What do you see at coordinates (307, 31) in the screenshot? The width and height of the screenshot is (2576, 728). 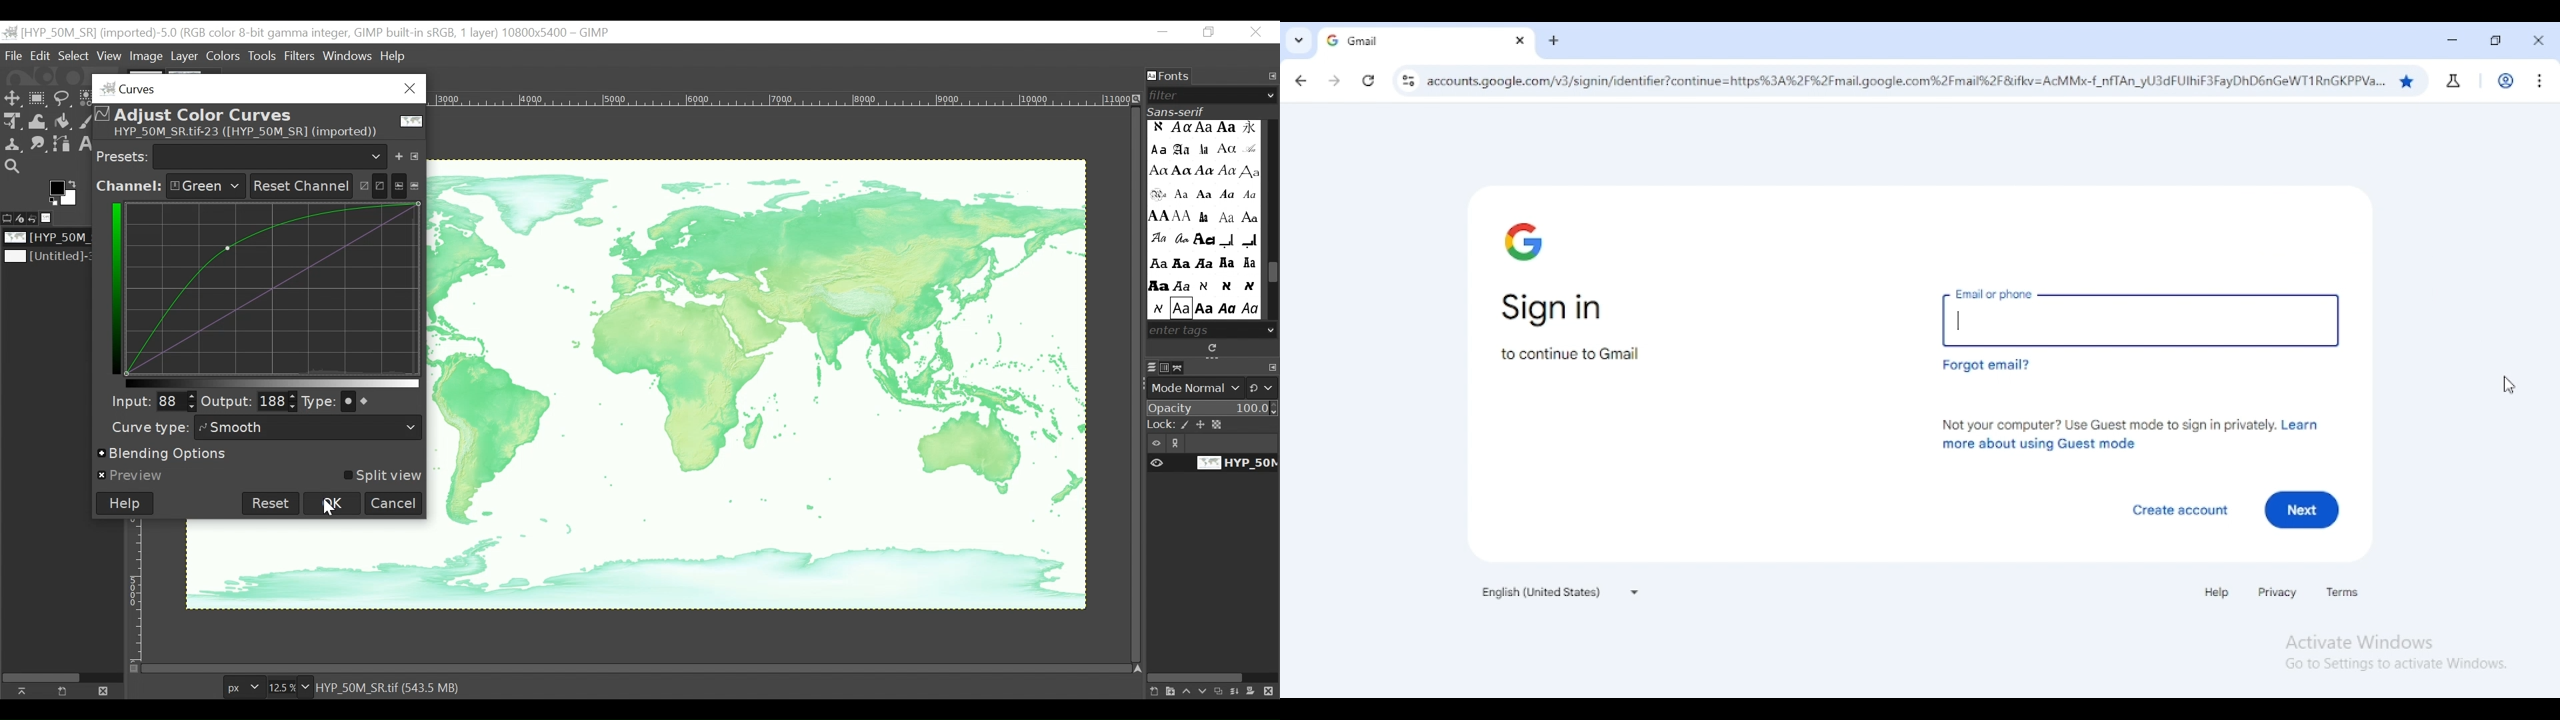 I see `untitled -36.0 (rgb color 8-bit gamma integer , gimp built in stgb, 1 layer) 1174x788 - gimp` at bounding box center [307, 31].